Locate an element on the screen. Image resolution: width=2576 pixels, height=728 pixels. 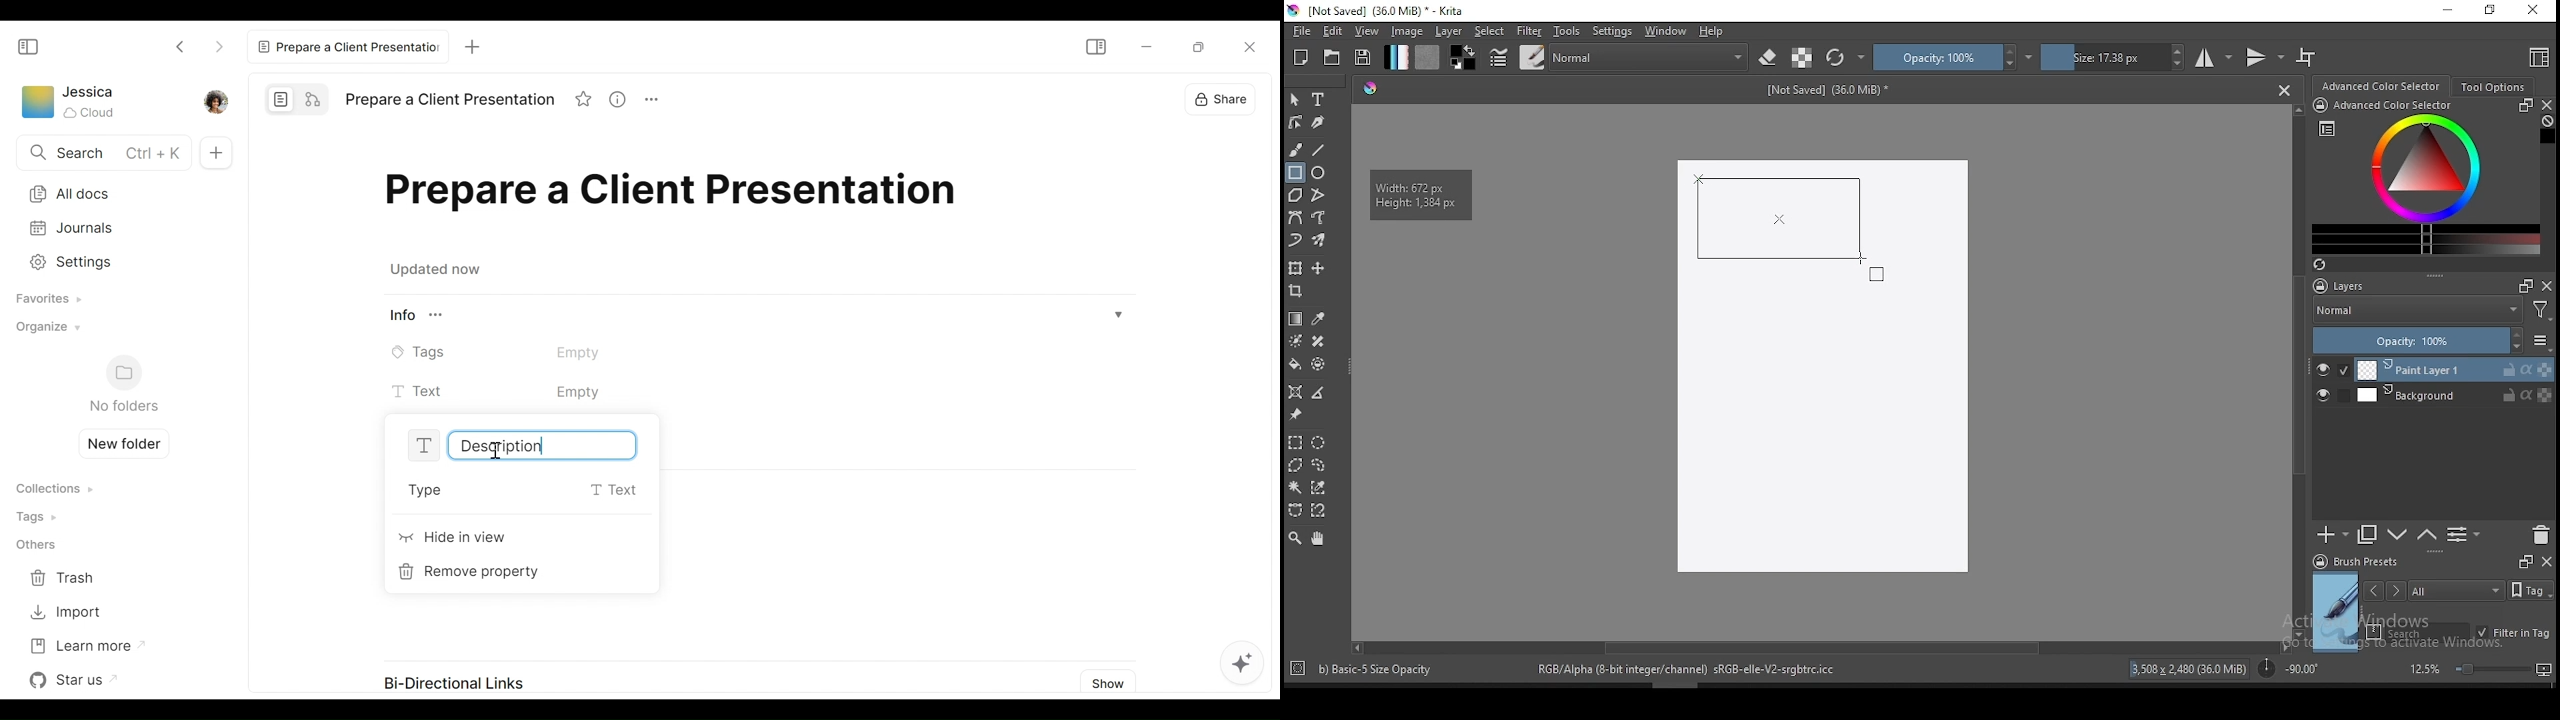
icon and file name is located at coordinates (1379, 11).